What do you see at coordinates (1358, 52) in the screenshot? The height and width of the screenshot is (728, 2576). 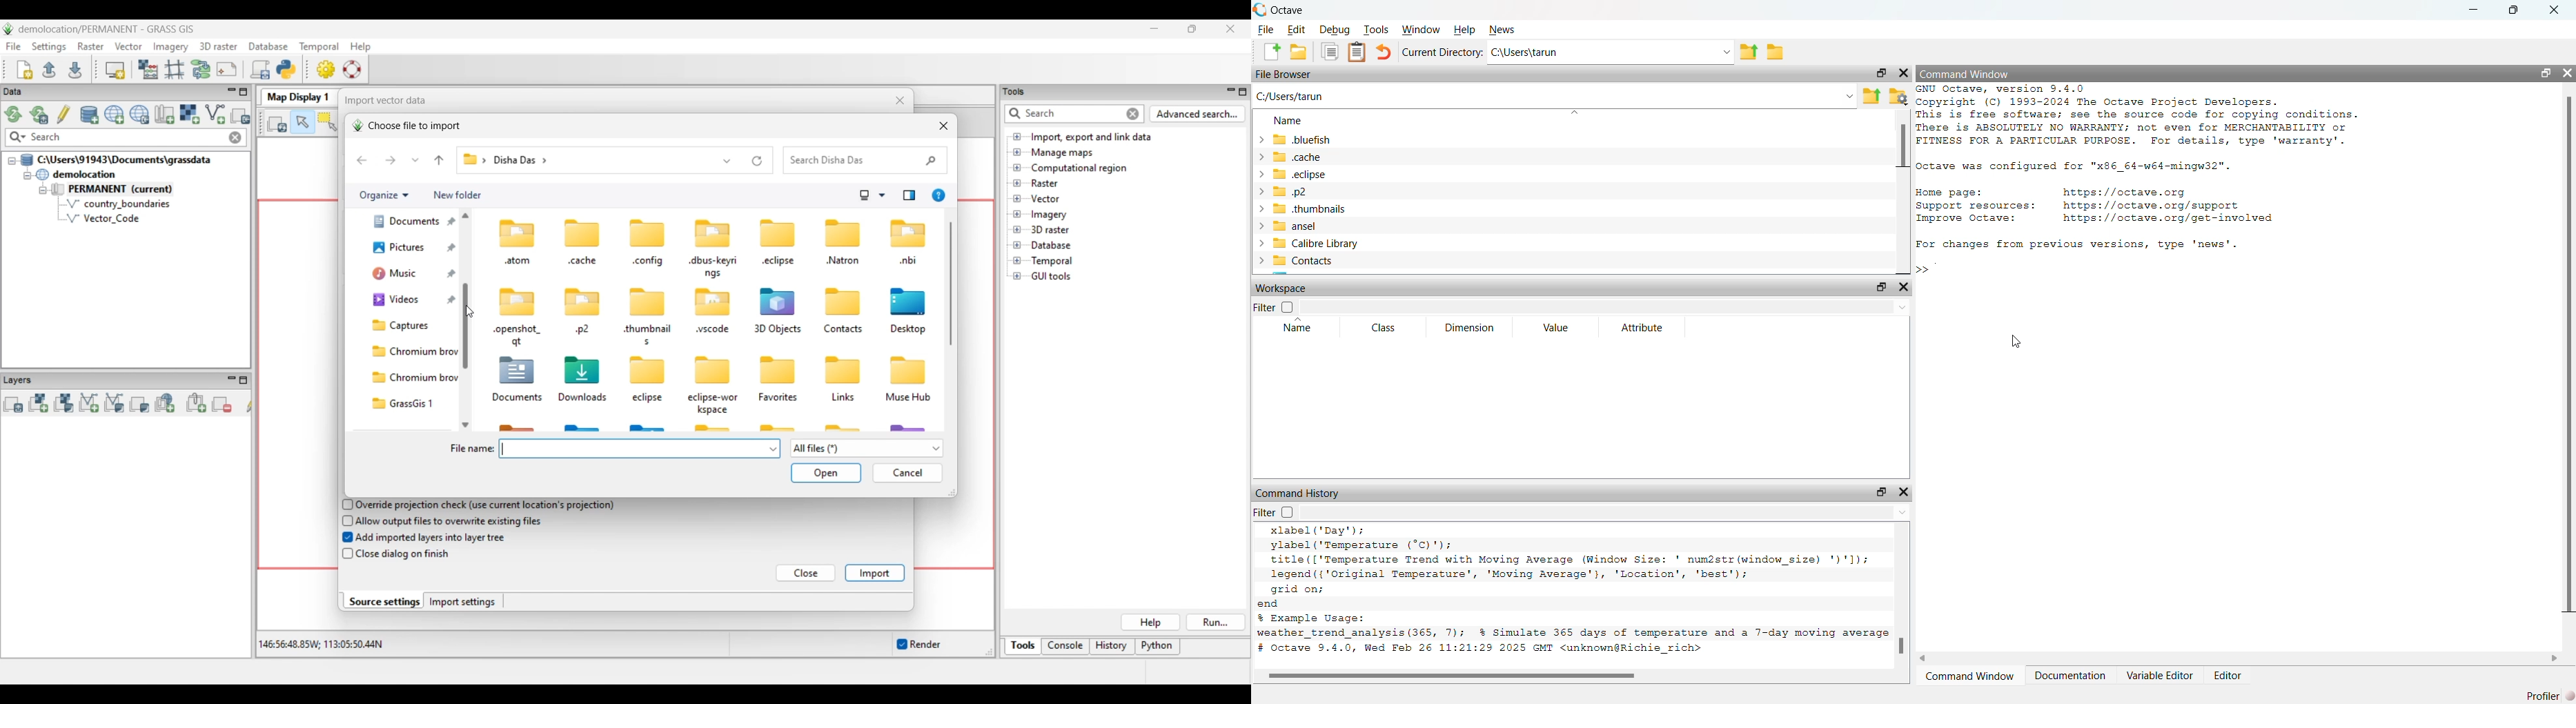 I see `notes` at bounding box center [1358, 52].